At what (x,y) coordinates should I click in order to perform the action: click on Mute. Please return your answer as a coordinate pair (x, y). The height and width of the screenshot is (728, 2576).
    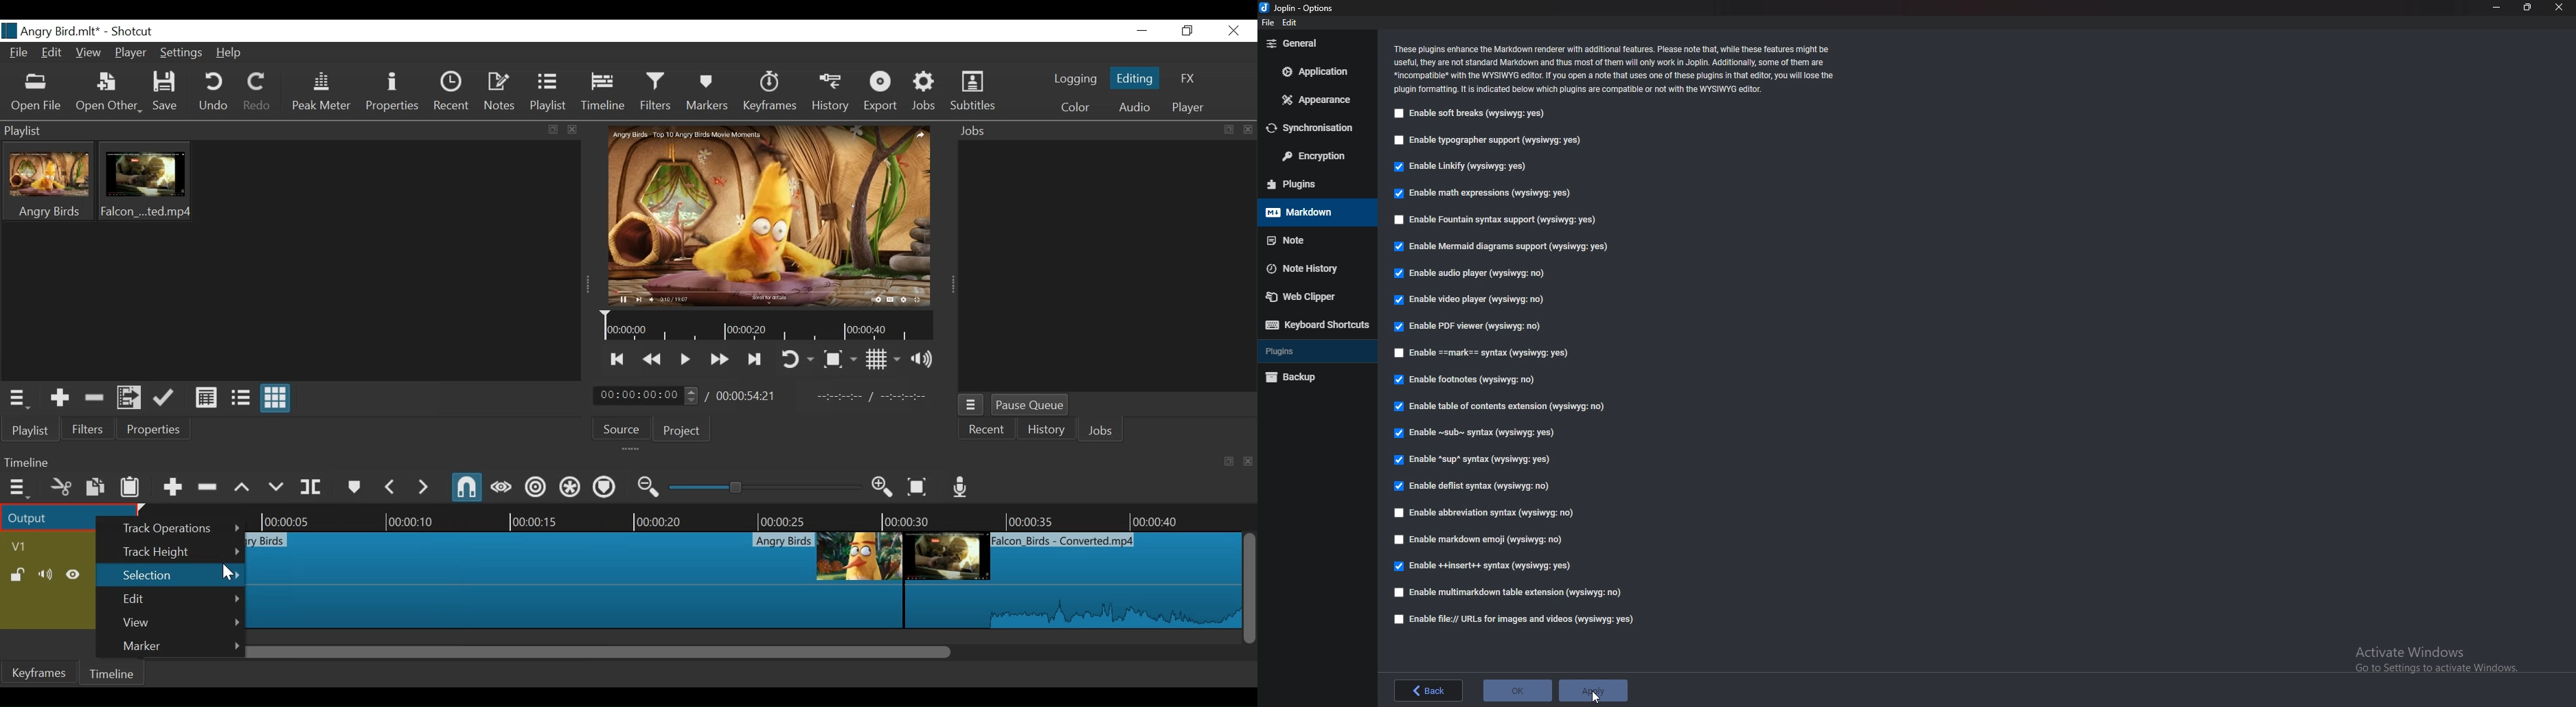
    Looking at the image, I should click on (45, 574).